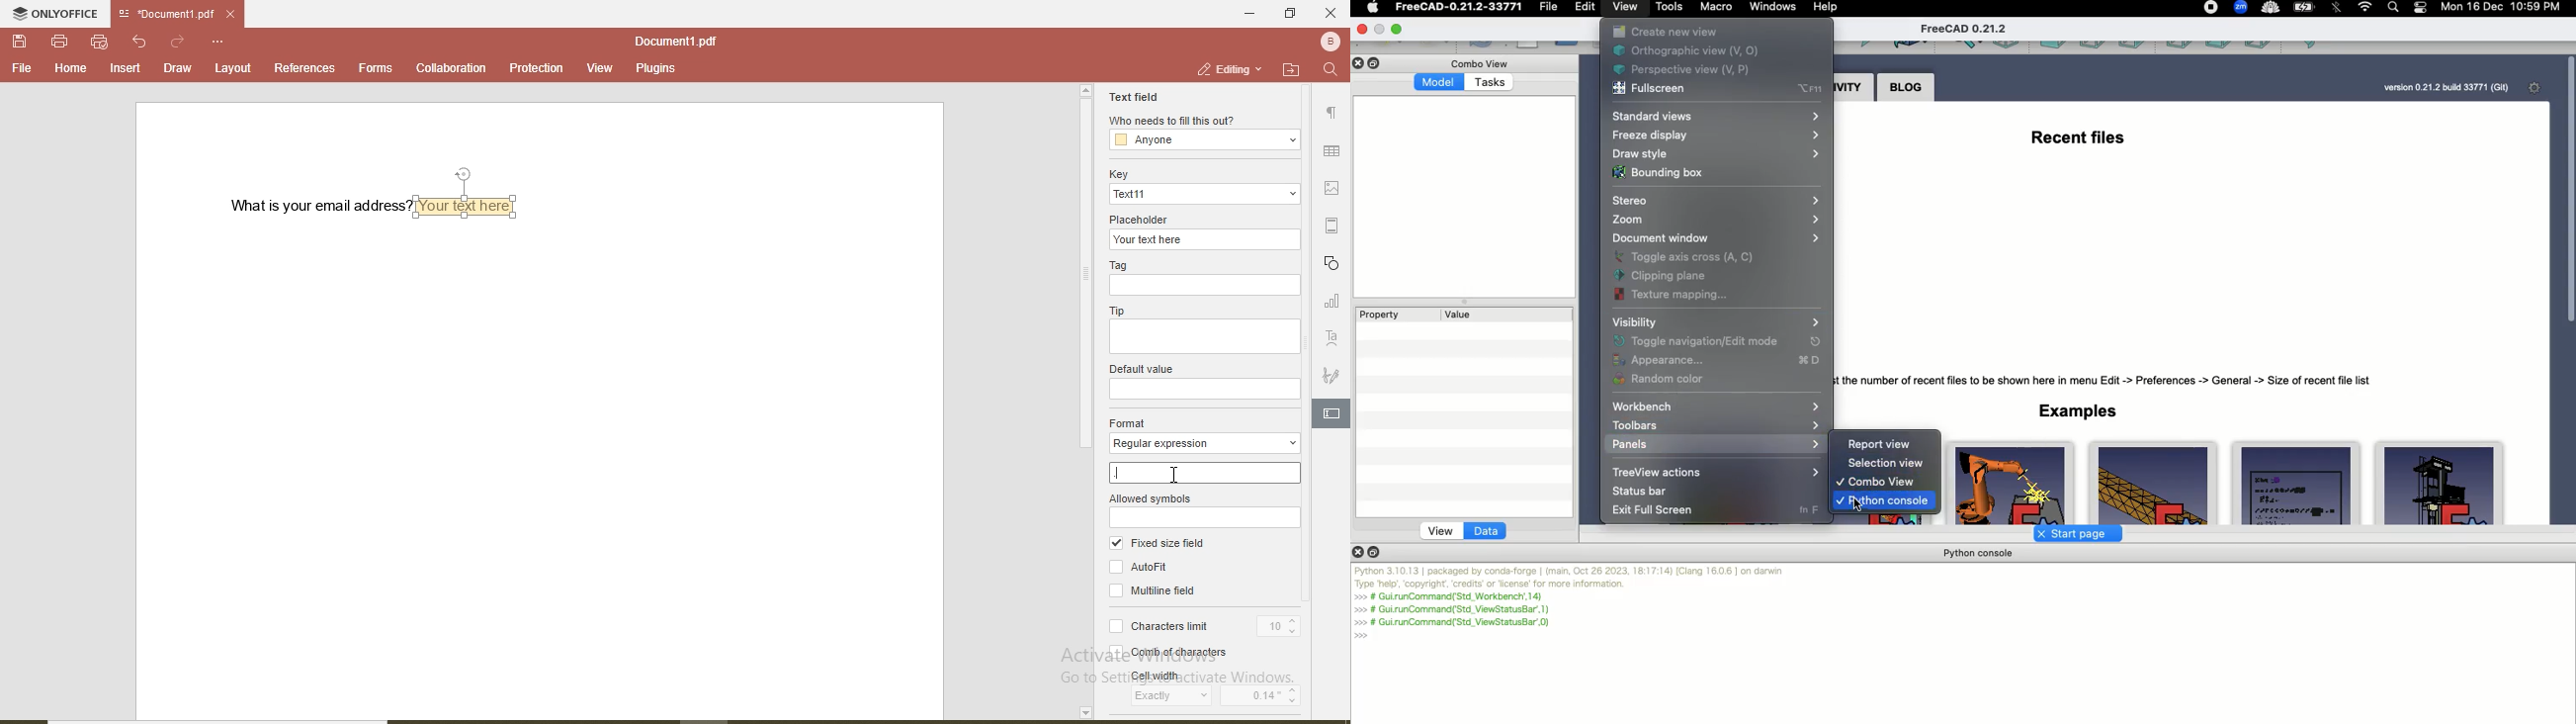 The image size is (2576, 728). What do you see at coordinates (1130, 421) in the screenshot?
I see `format` at bounding box center [1130, 421].